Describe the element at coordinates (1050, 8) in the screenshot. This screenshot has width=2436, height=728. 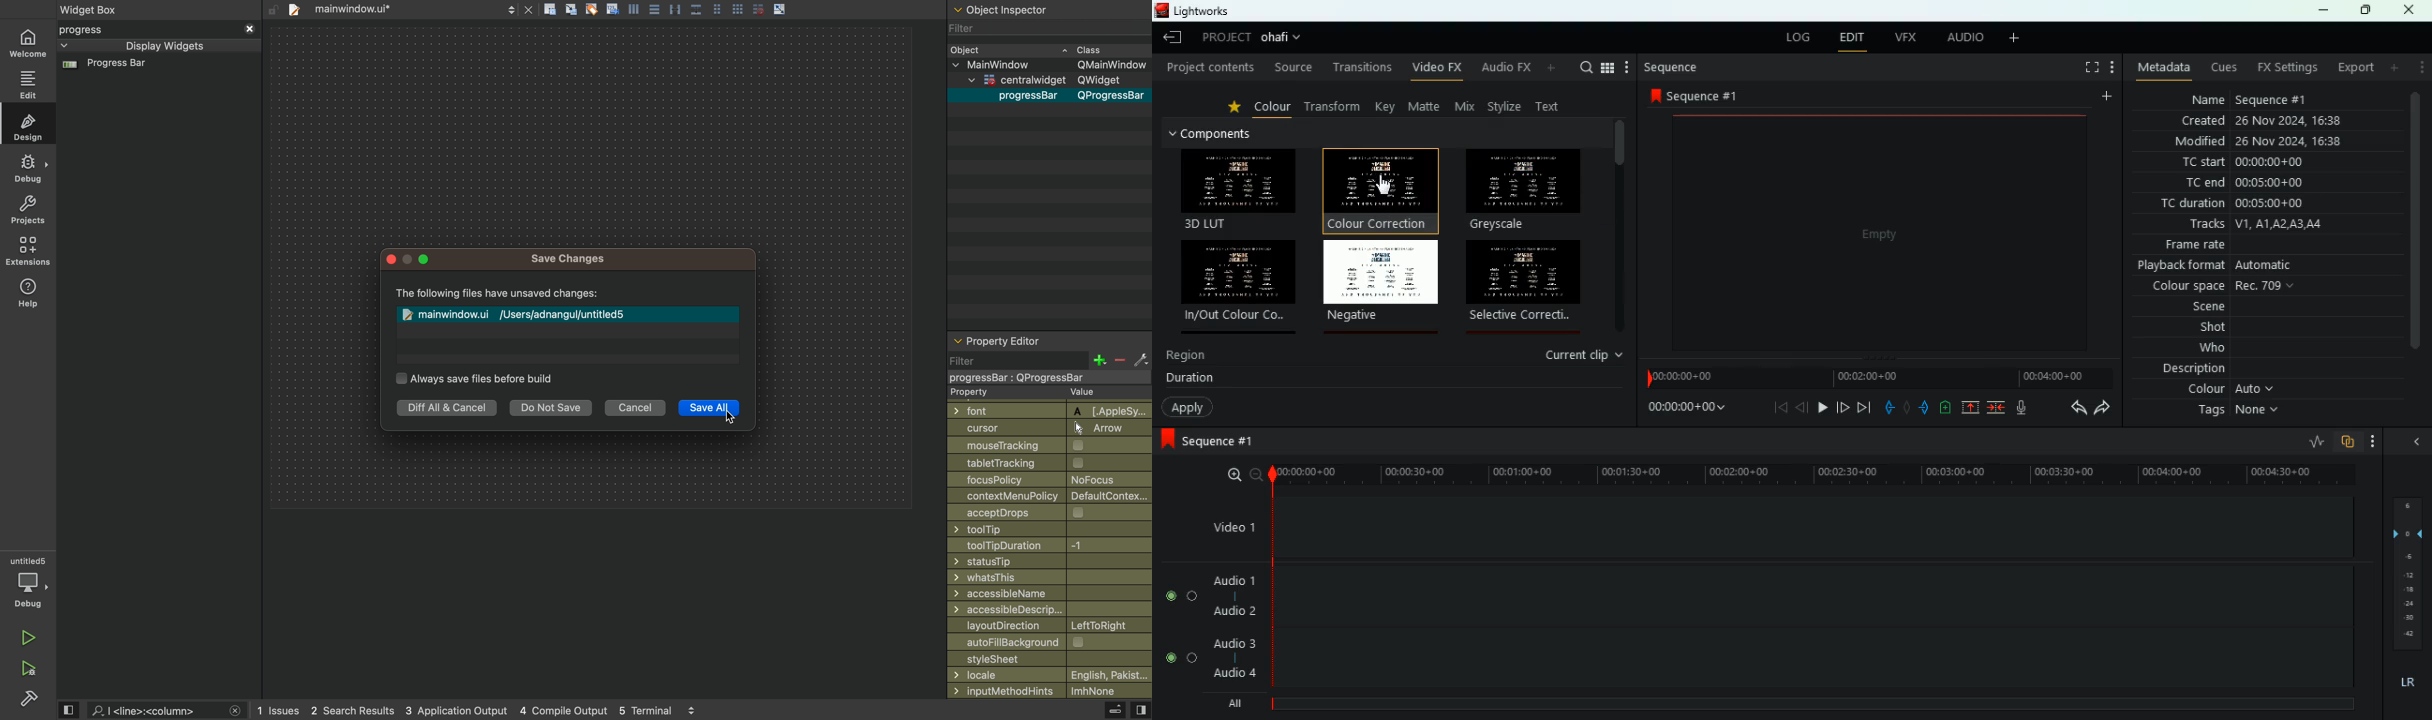
I see `Object inspector` at that location.